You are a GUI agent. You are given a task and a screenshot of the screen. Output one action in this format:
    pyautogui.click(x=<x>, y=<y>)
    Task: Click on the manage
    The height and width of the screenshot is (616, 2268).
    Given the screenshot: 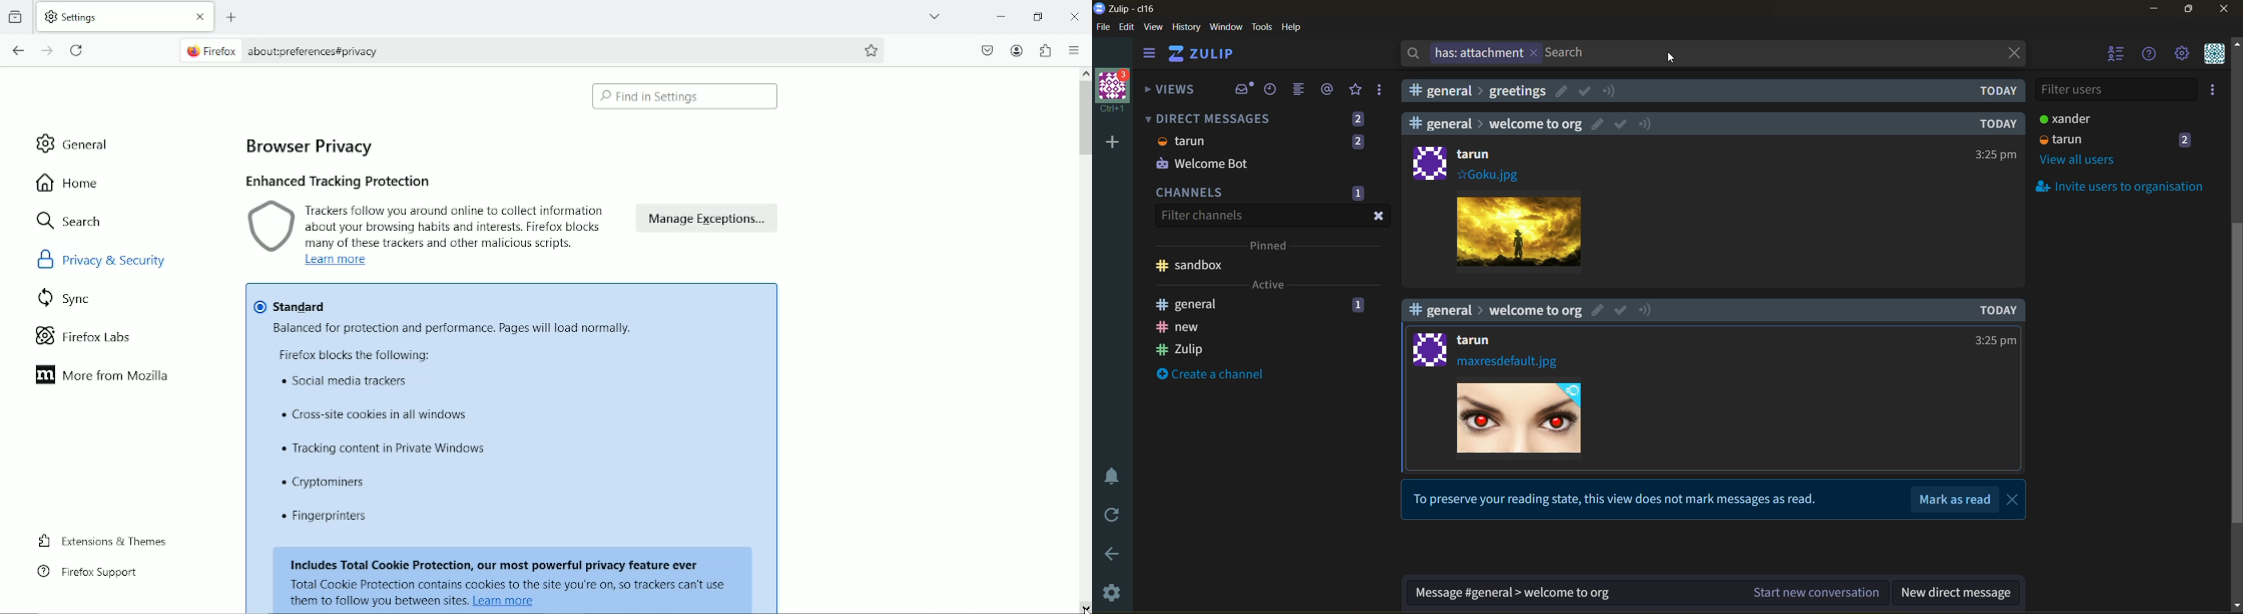 What is the action you would take?
    pyautogui.click(x=709, y=218)
    